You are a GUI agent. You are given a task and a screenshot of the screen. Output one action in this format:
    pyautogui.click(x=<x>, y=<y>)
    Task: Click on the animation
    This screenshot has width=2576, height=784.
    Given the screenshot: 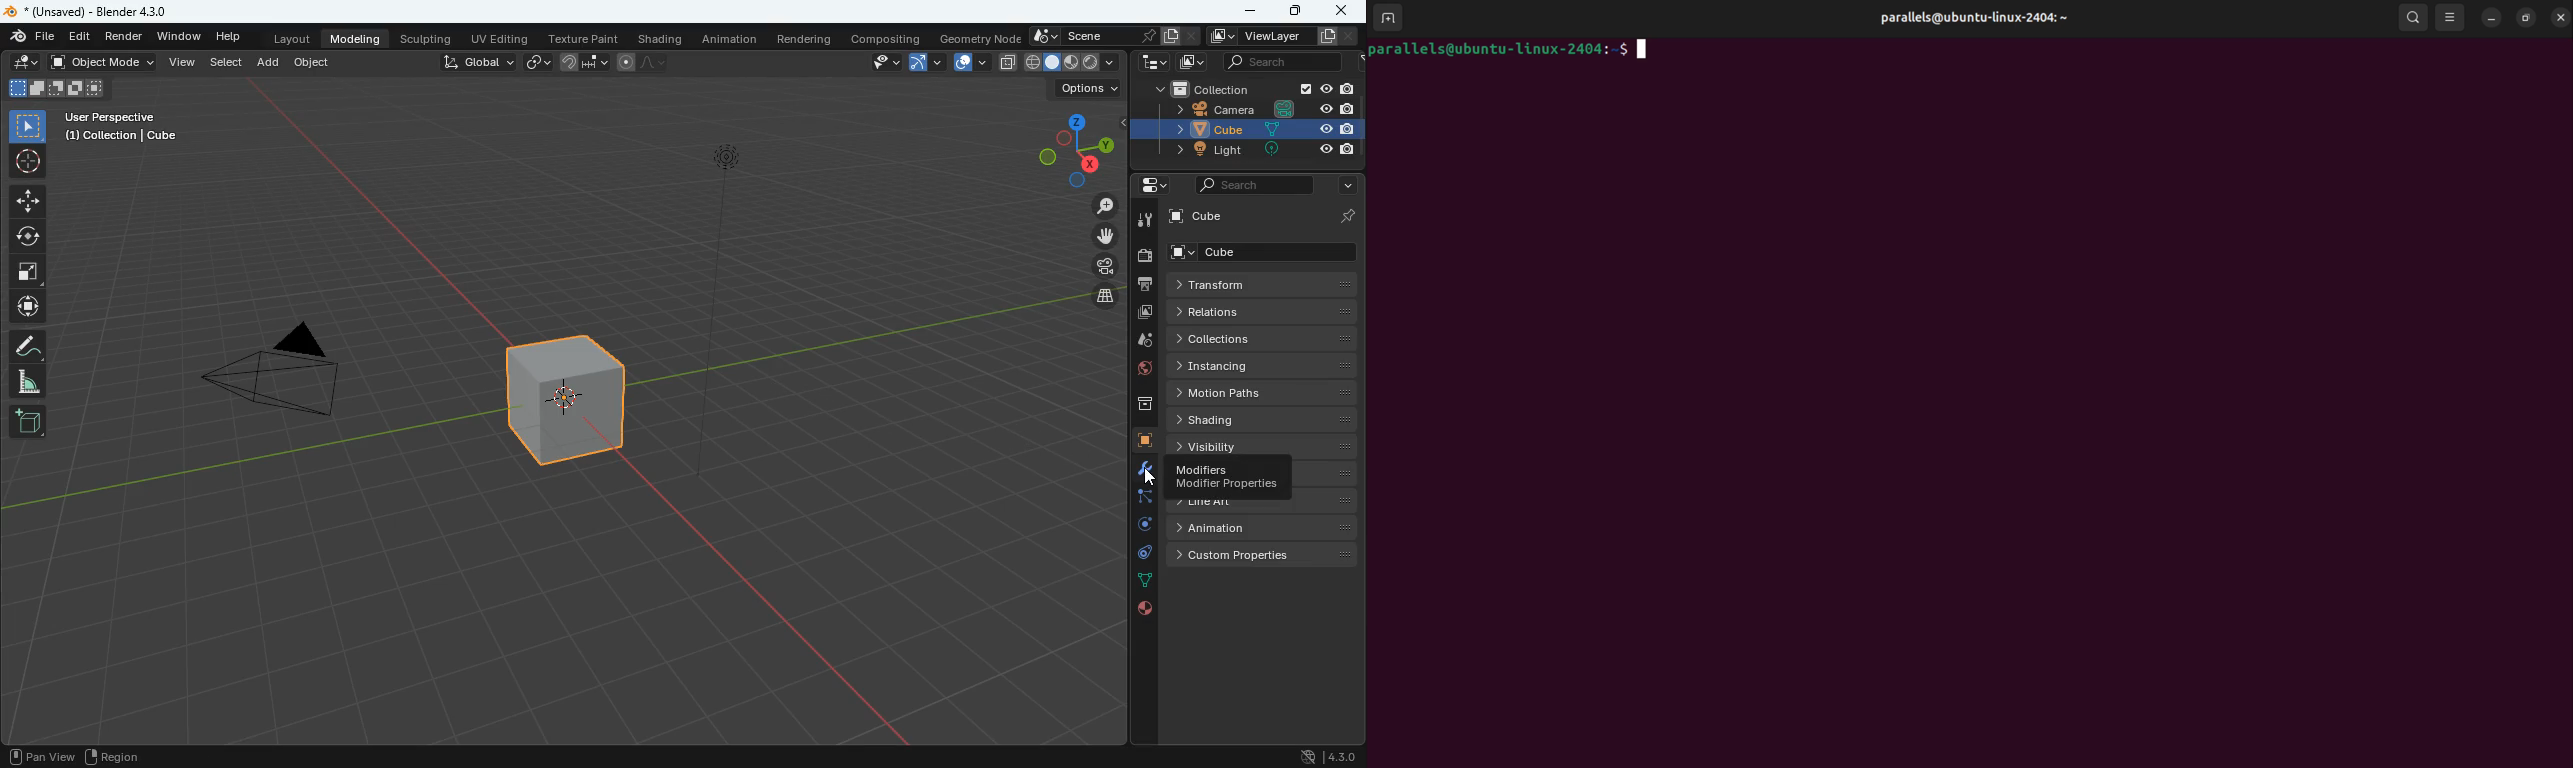 What is the action you would take?
    pyautogui.click(x=1267, y=528)
    